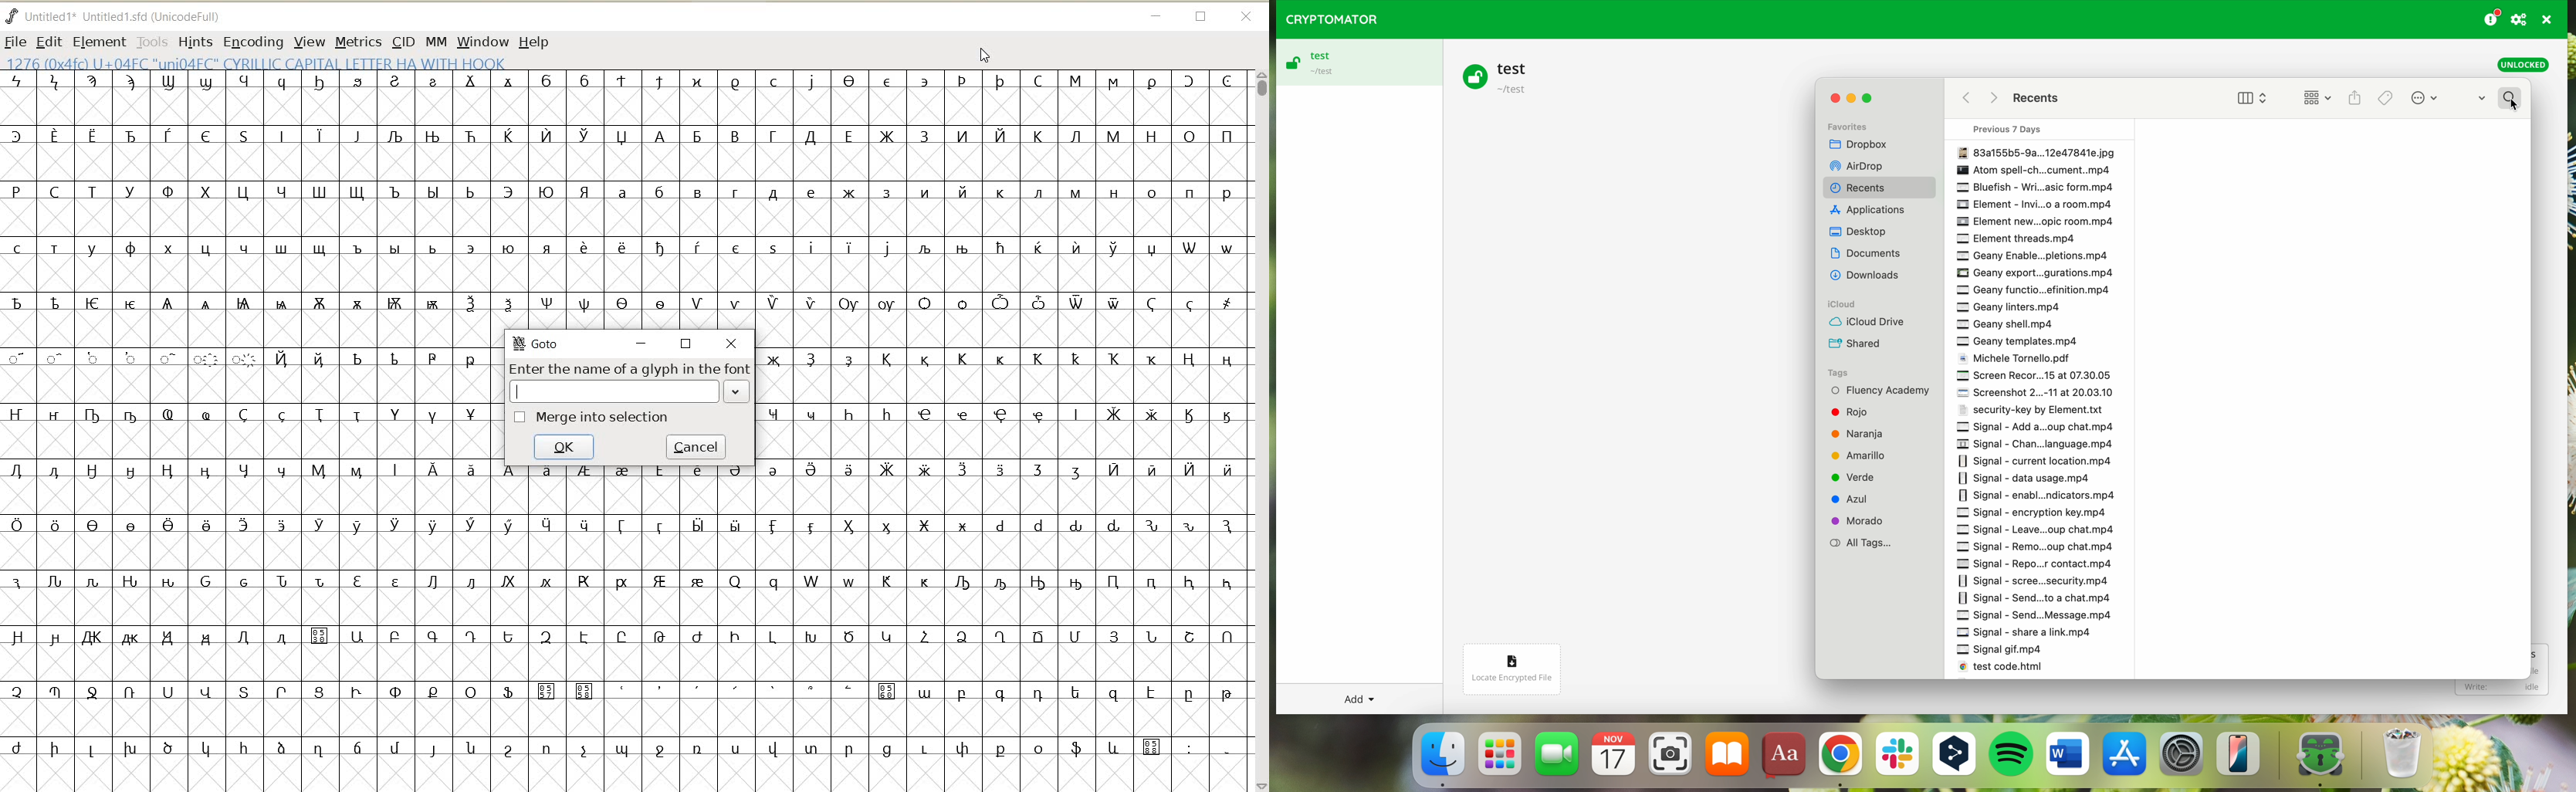 The width and height of the screenshot is (2576, 812). Describe the element at coordinates (1356, 63) in the screenshot. I see `test vault` at that location.